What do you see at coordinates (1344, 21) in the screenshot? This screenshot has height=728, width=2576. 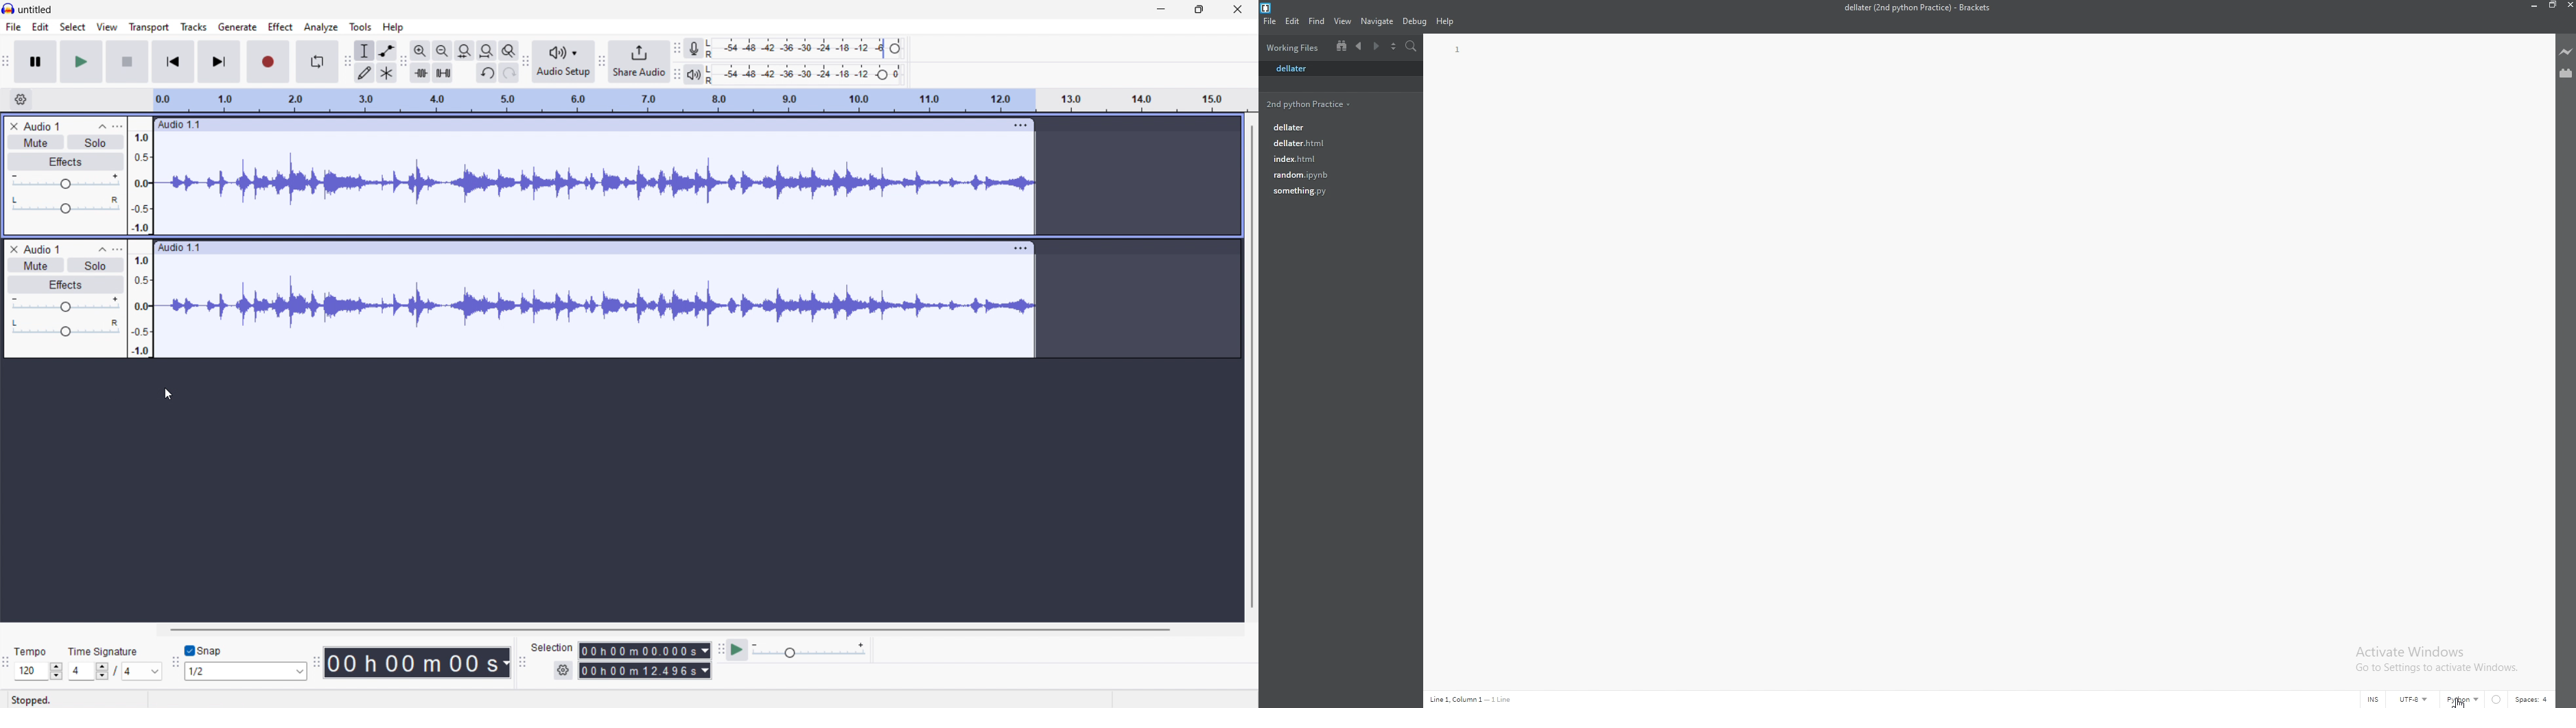 I see `view` at bounding box center [1344, 21].